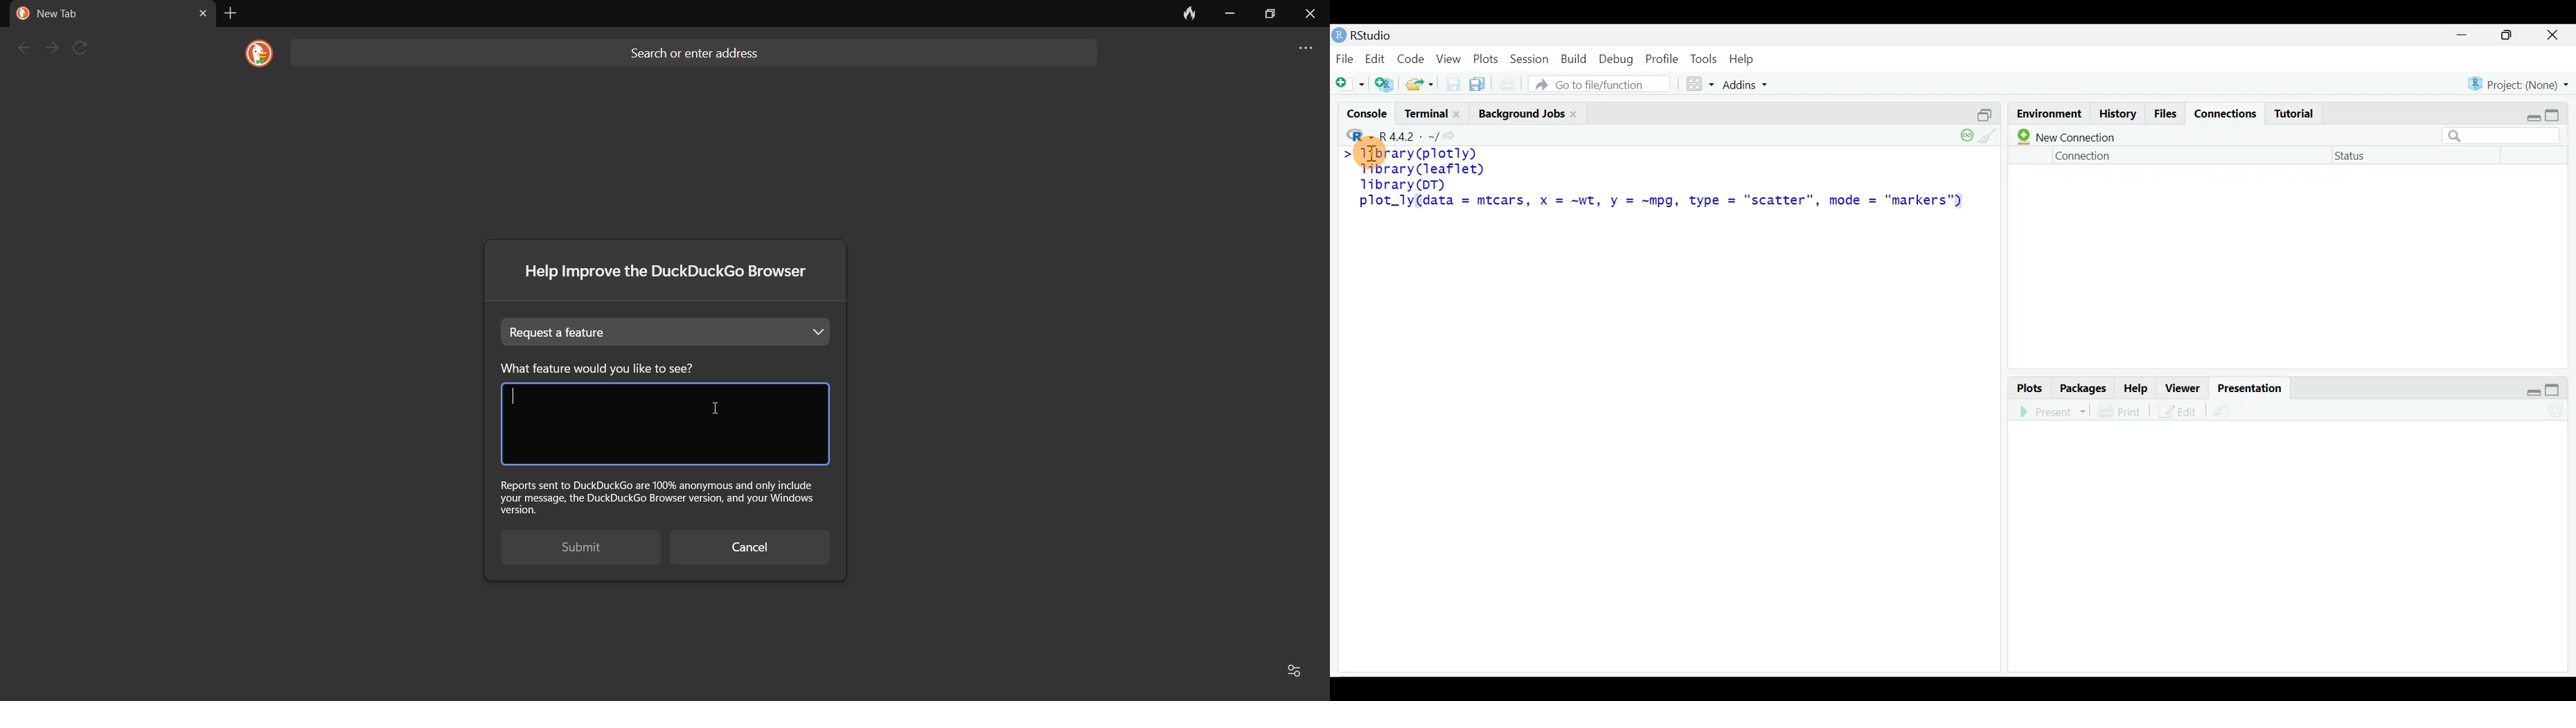 Image resolution: width=2576 pixels, height=728 pixels. What do you see at coordinates (1350, 83) in the screenshot?
I see `New file` at bounding box center [1350, 83].